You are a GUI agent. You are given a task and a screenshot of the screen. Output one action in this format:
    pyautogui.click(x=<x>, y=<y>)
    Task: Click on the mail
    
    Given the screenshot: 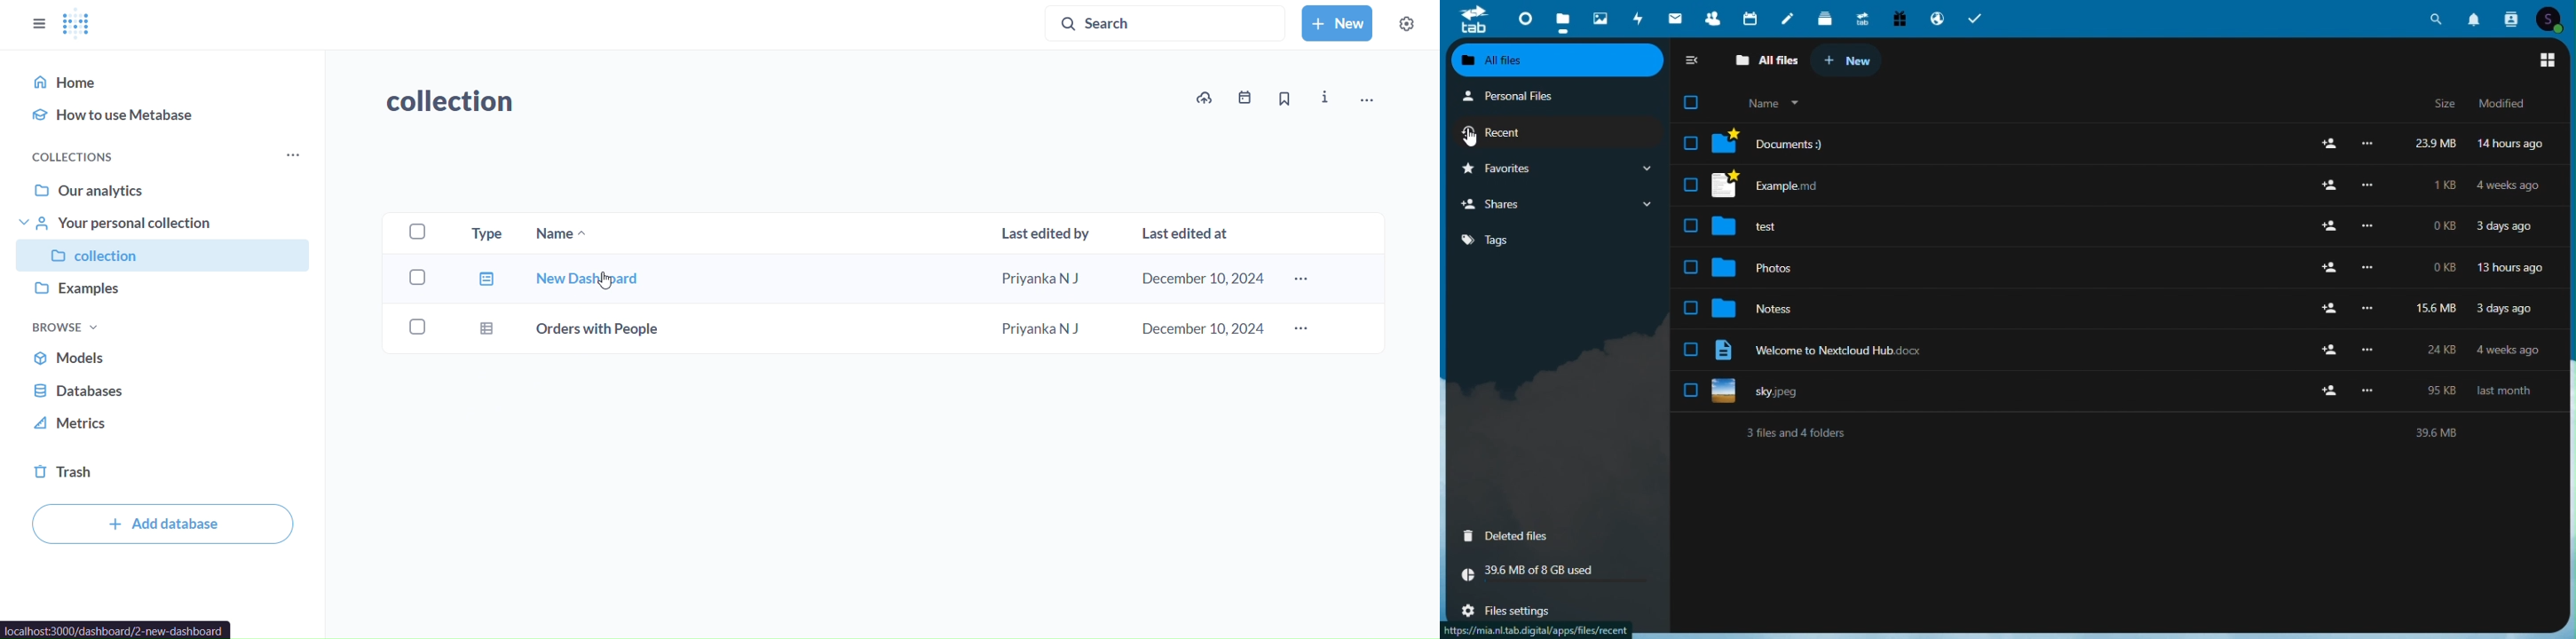 What is the action you would take?
    pyautogui.click(x=1674, y=18)
    